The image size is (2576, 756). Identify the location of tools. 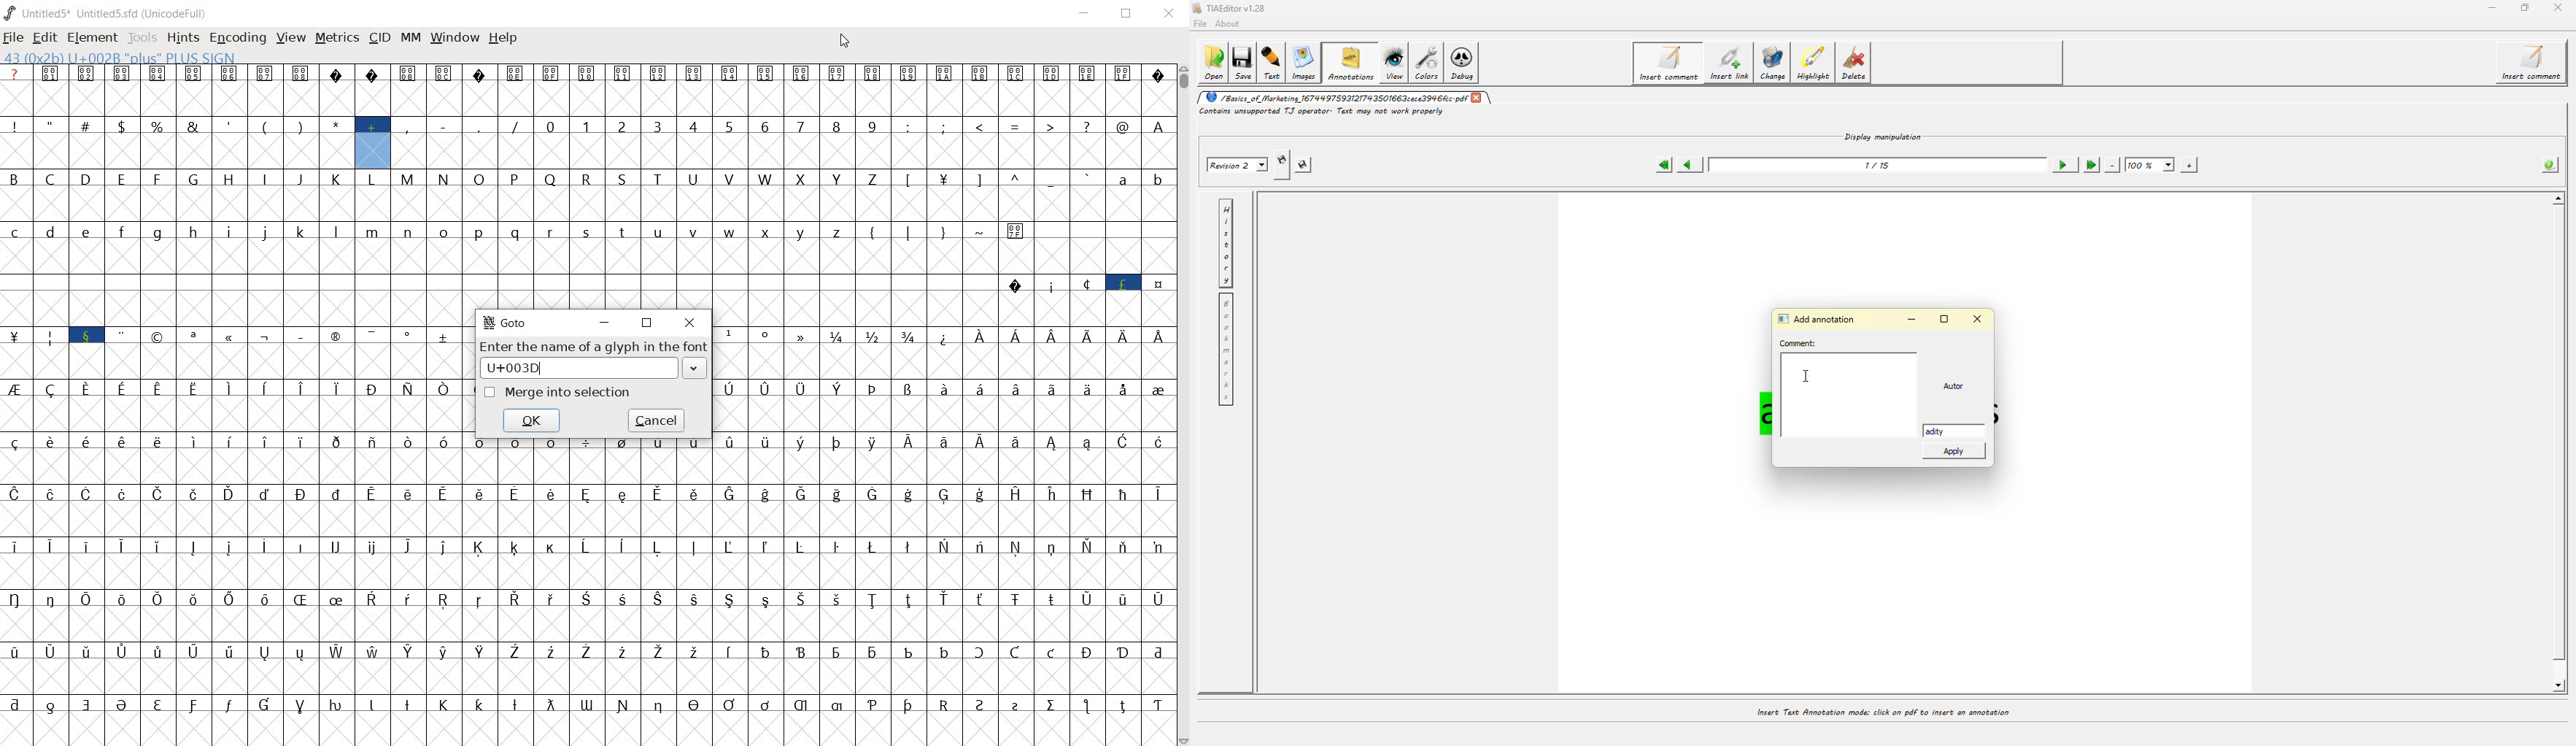
(141, 36).